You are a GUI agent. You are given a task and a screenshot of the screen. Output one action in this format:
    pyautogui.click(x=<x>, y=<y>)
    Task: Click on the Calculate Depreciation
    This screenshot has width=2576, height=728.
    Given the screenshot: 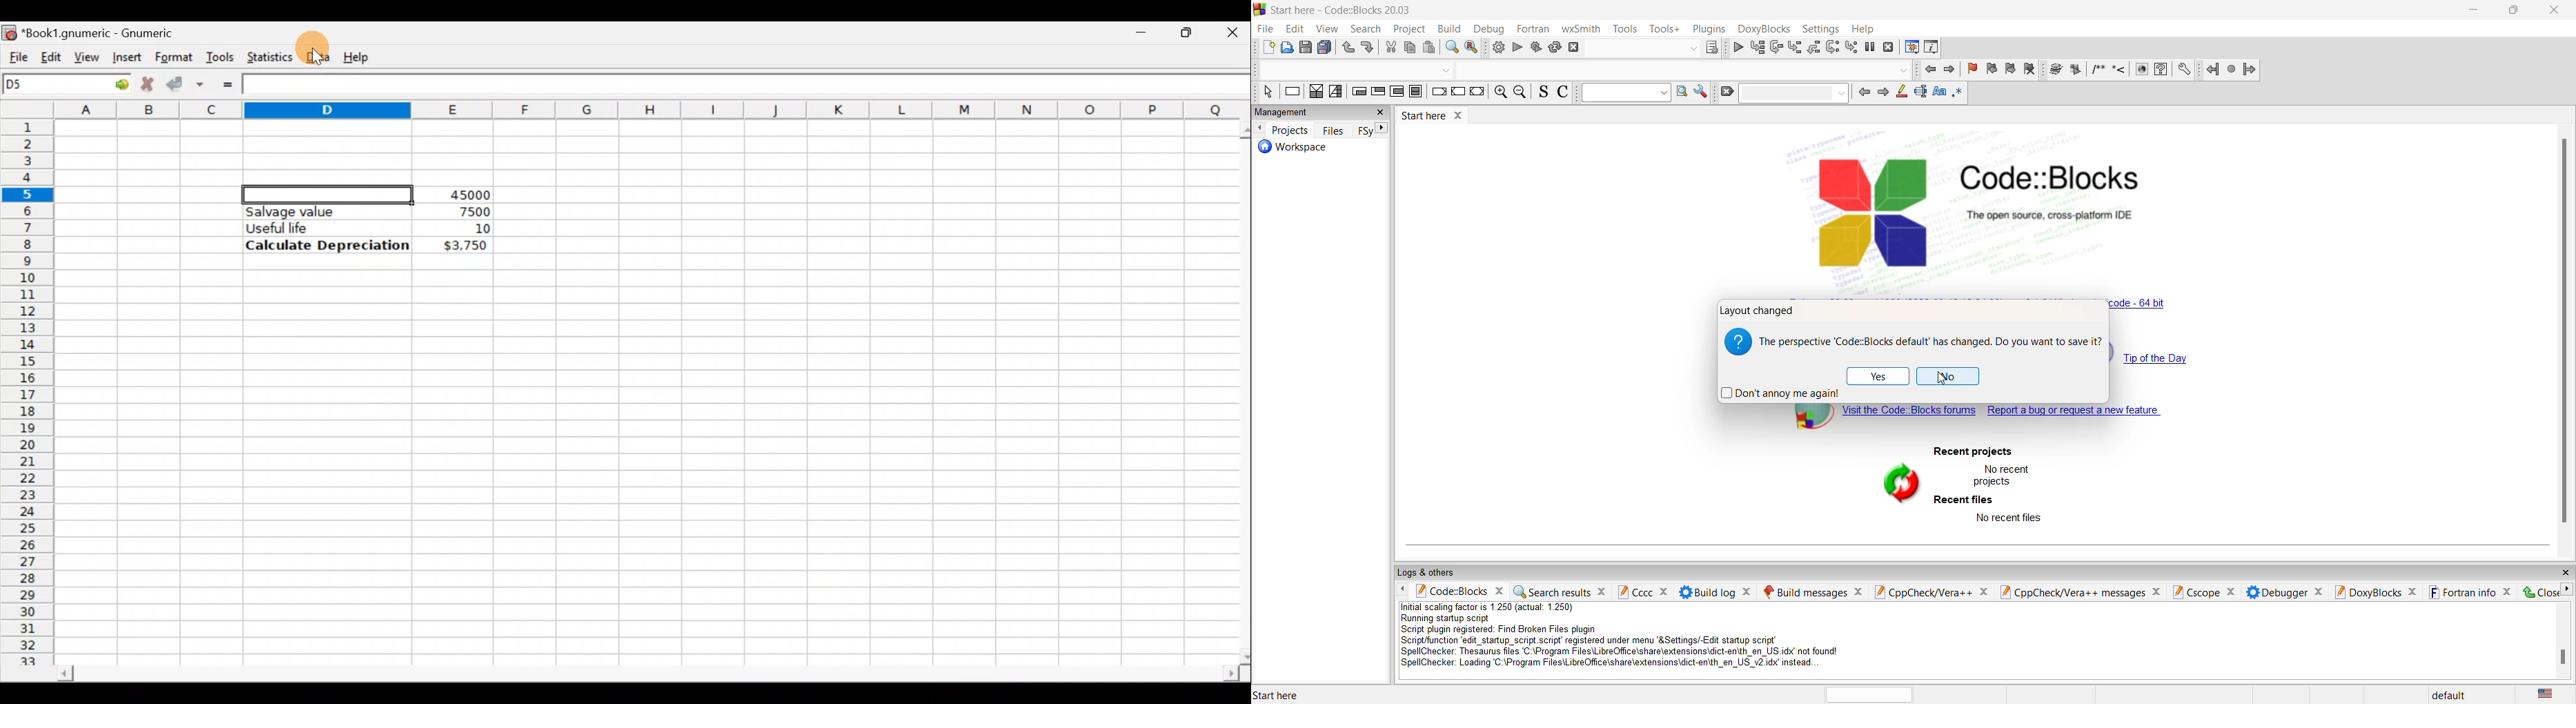 What is the action you would take?
    pyautogui.click(x=327, y=244)
    